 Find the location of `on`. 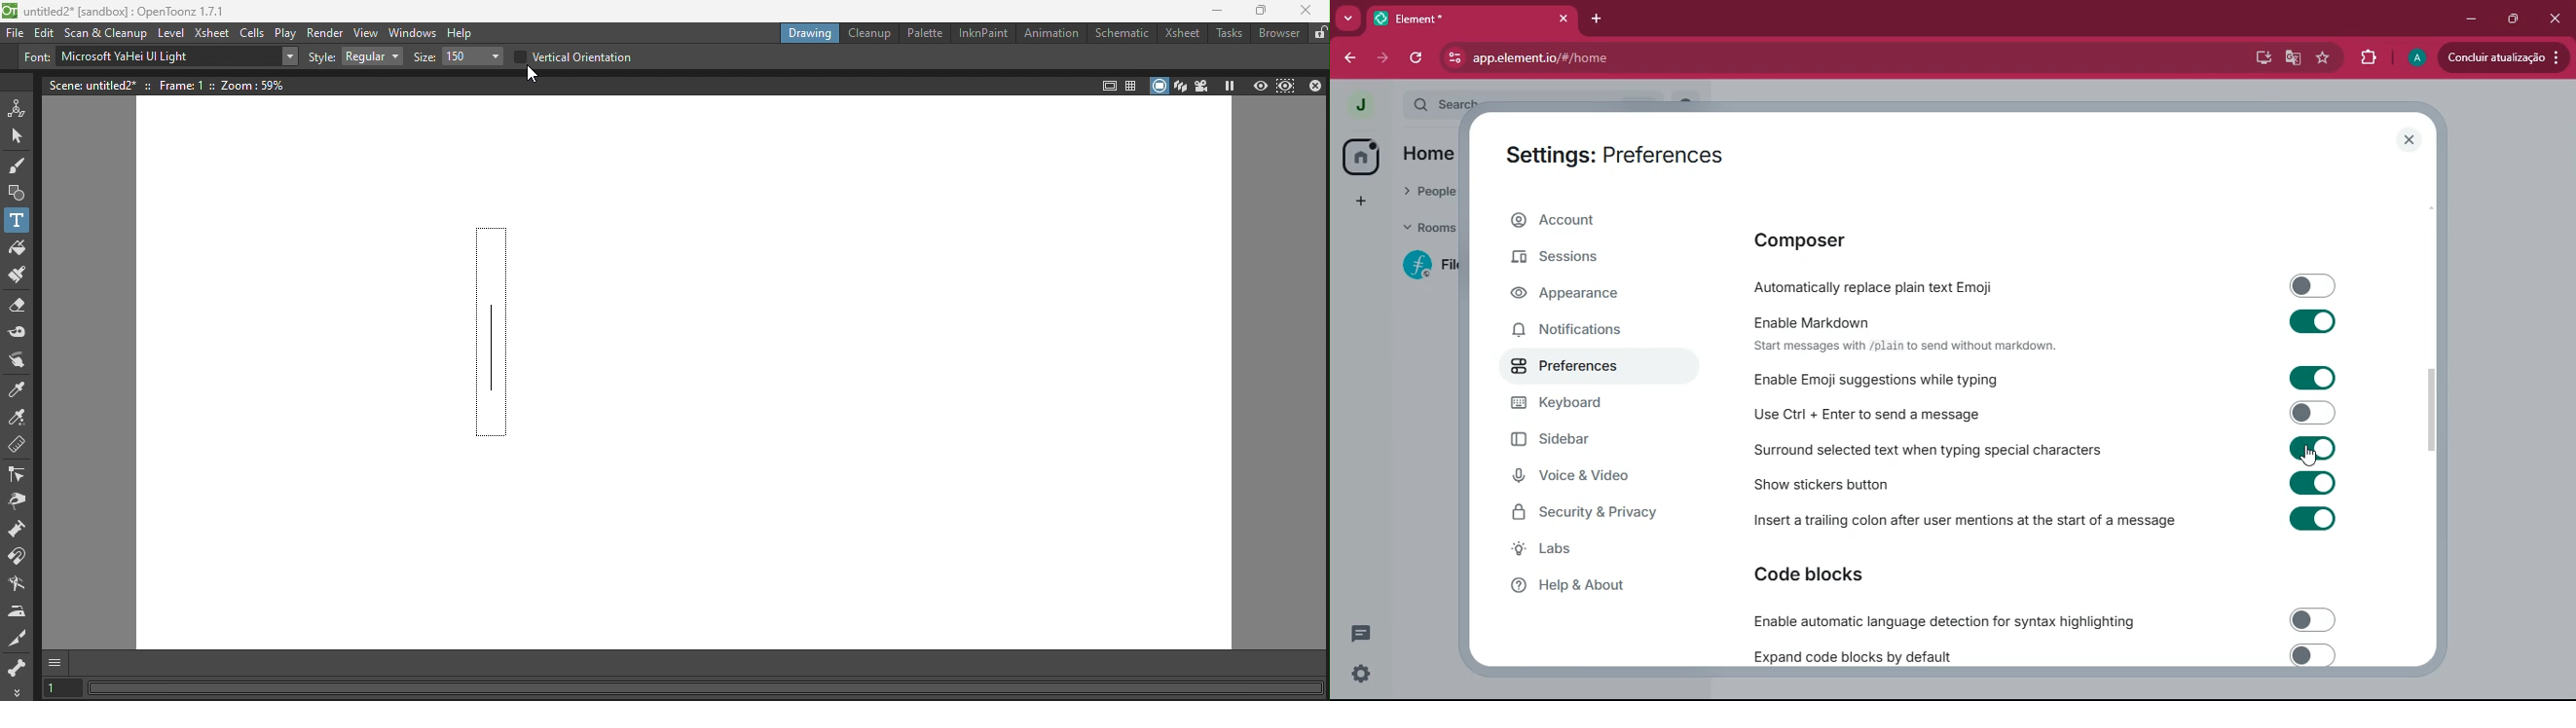

on is located at coordinates (2318, 450).